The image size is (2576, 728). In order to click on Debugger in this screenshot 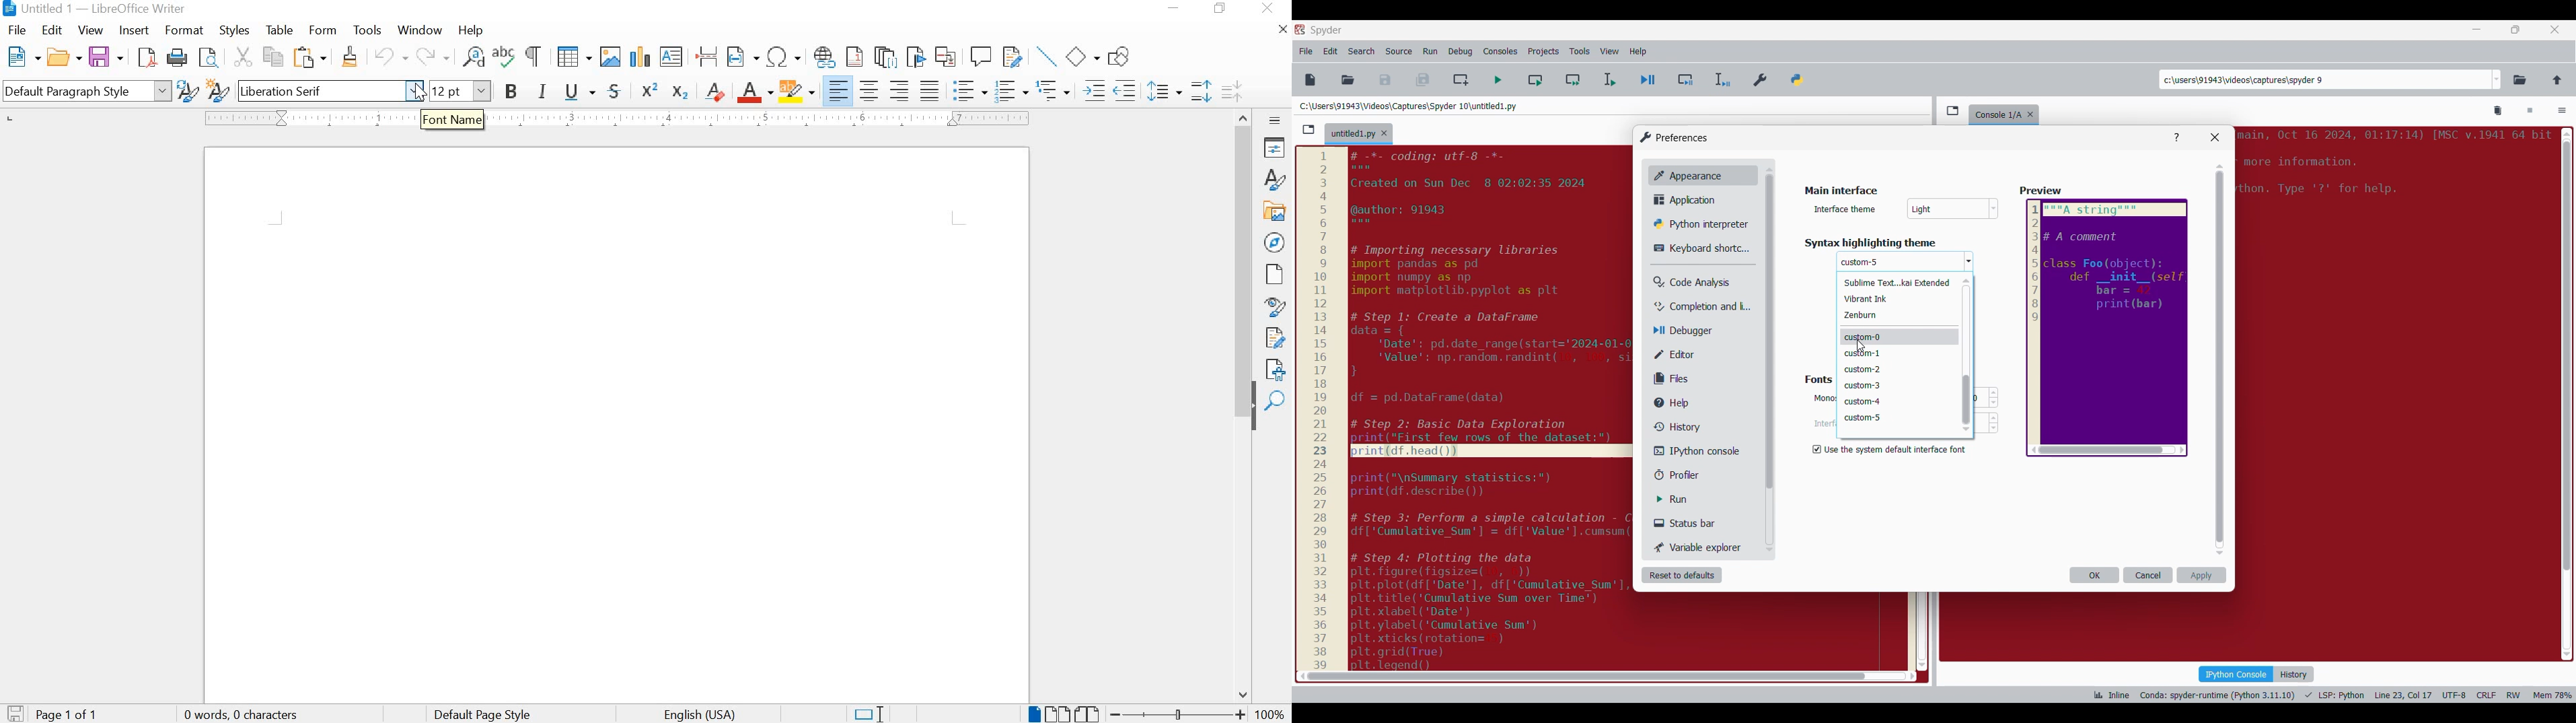, I will do `click(1689, 331)`.